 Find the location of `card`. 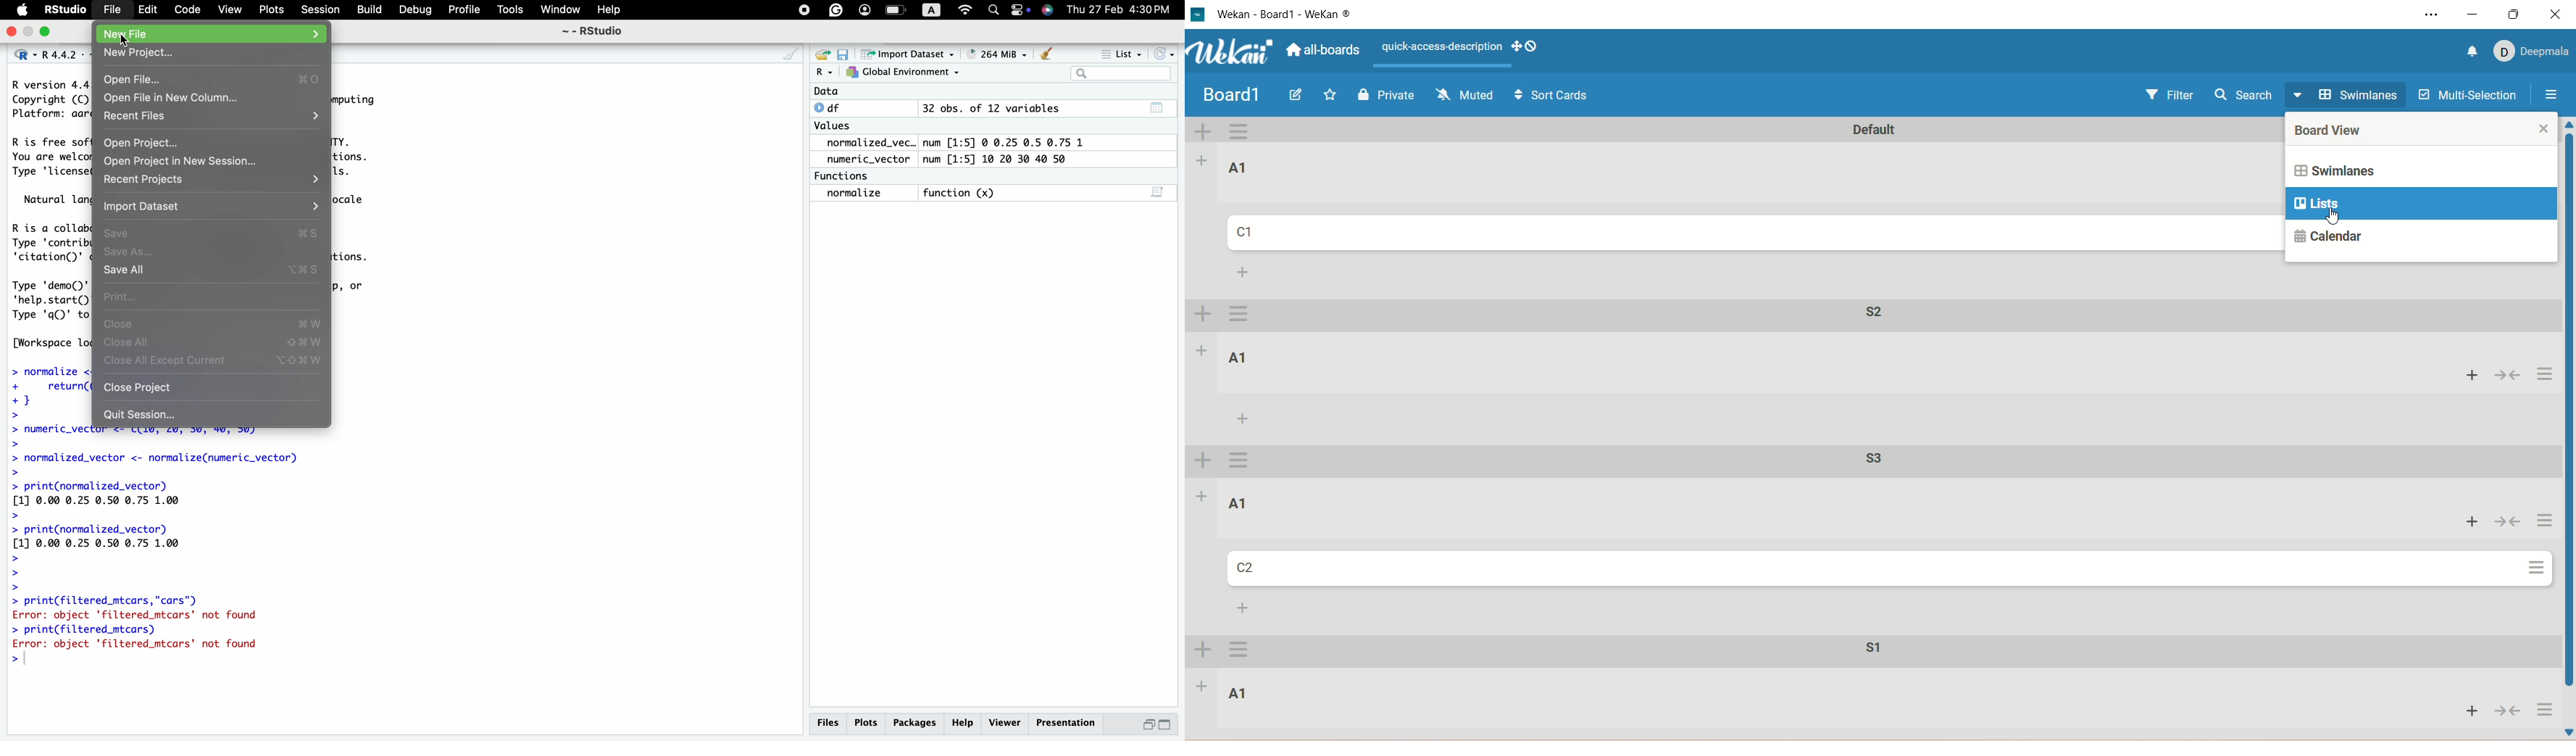

card is located at coordinates (1246, 568).